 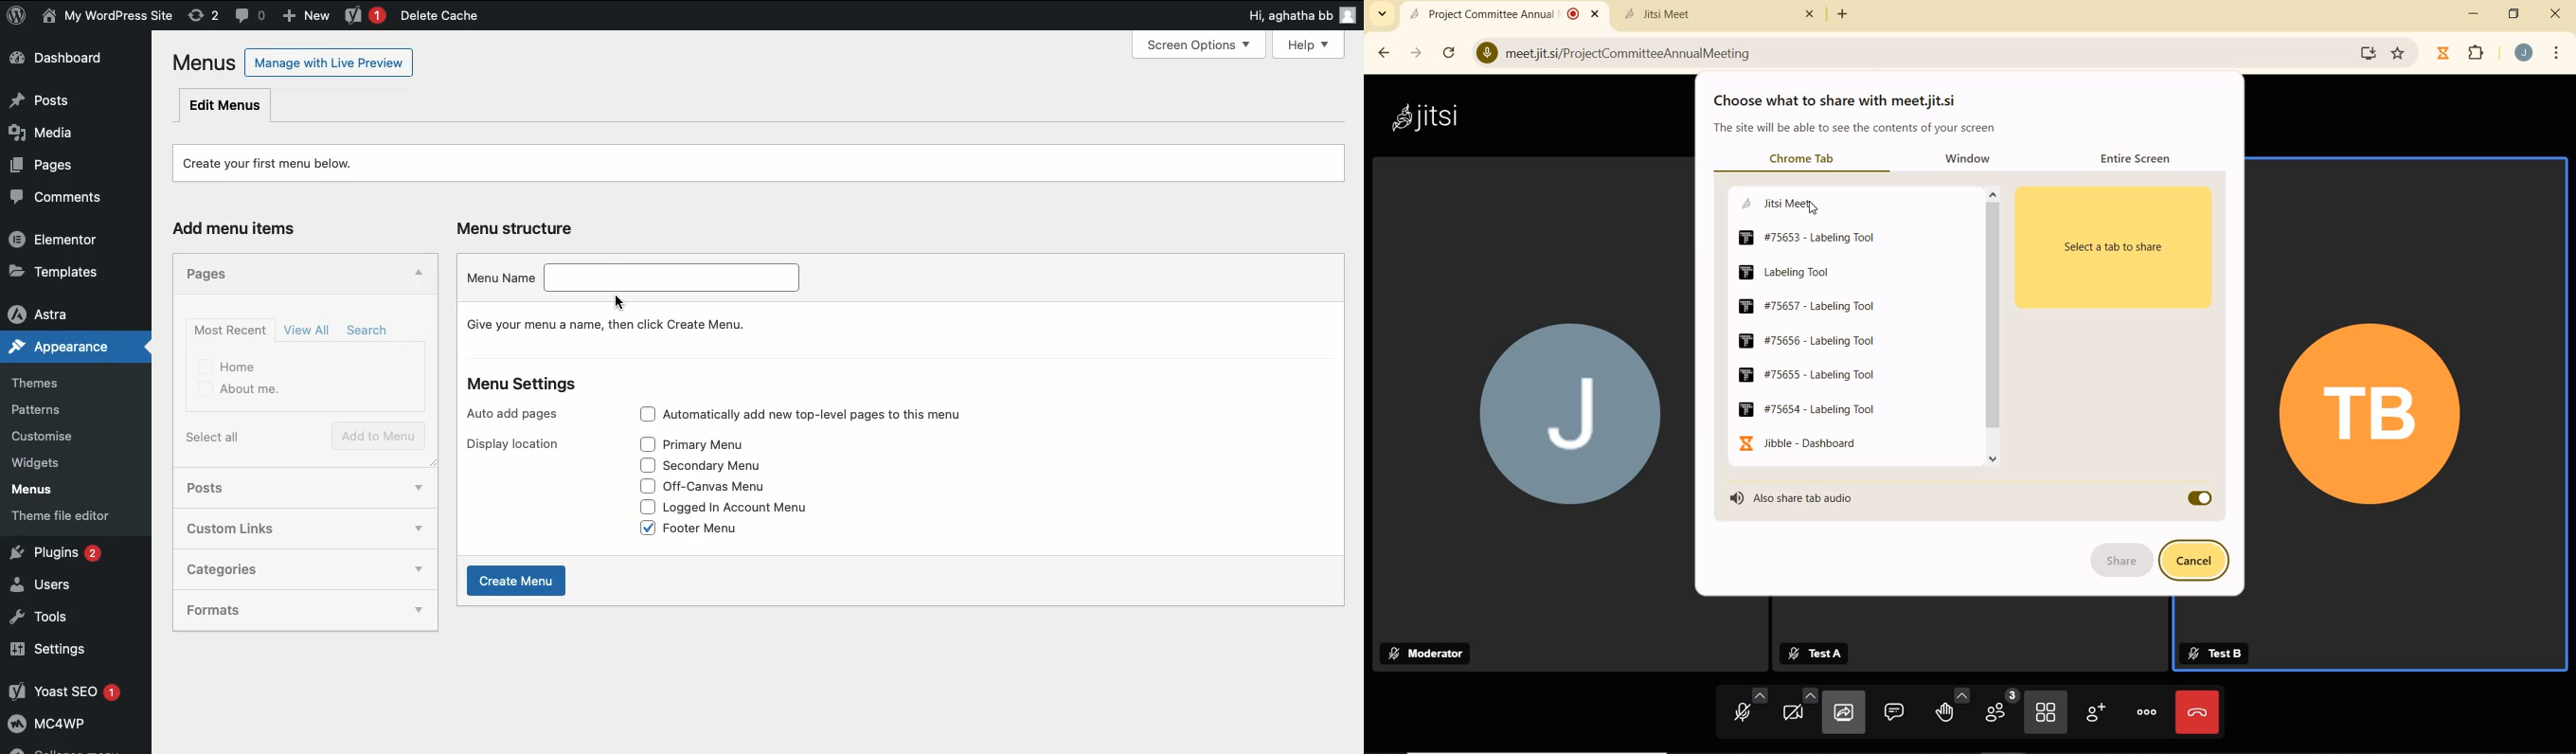 I want to click on show, so click(x=408, y=529).